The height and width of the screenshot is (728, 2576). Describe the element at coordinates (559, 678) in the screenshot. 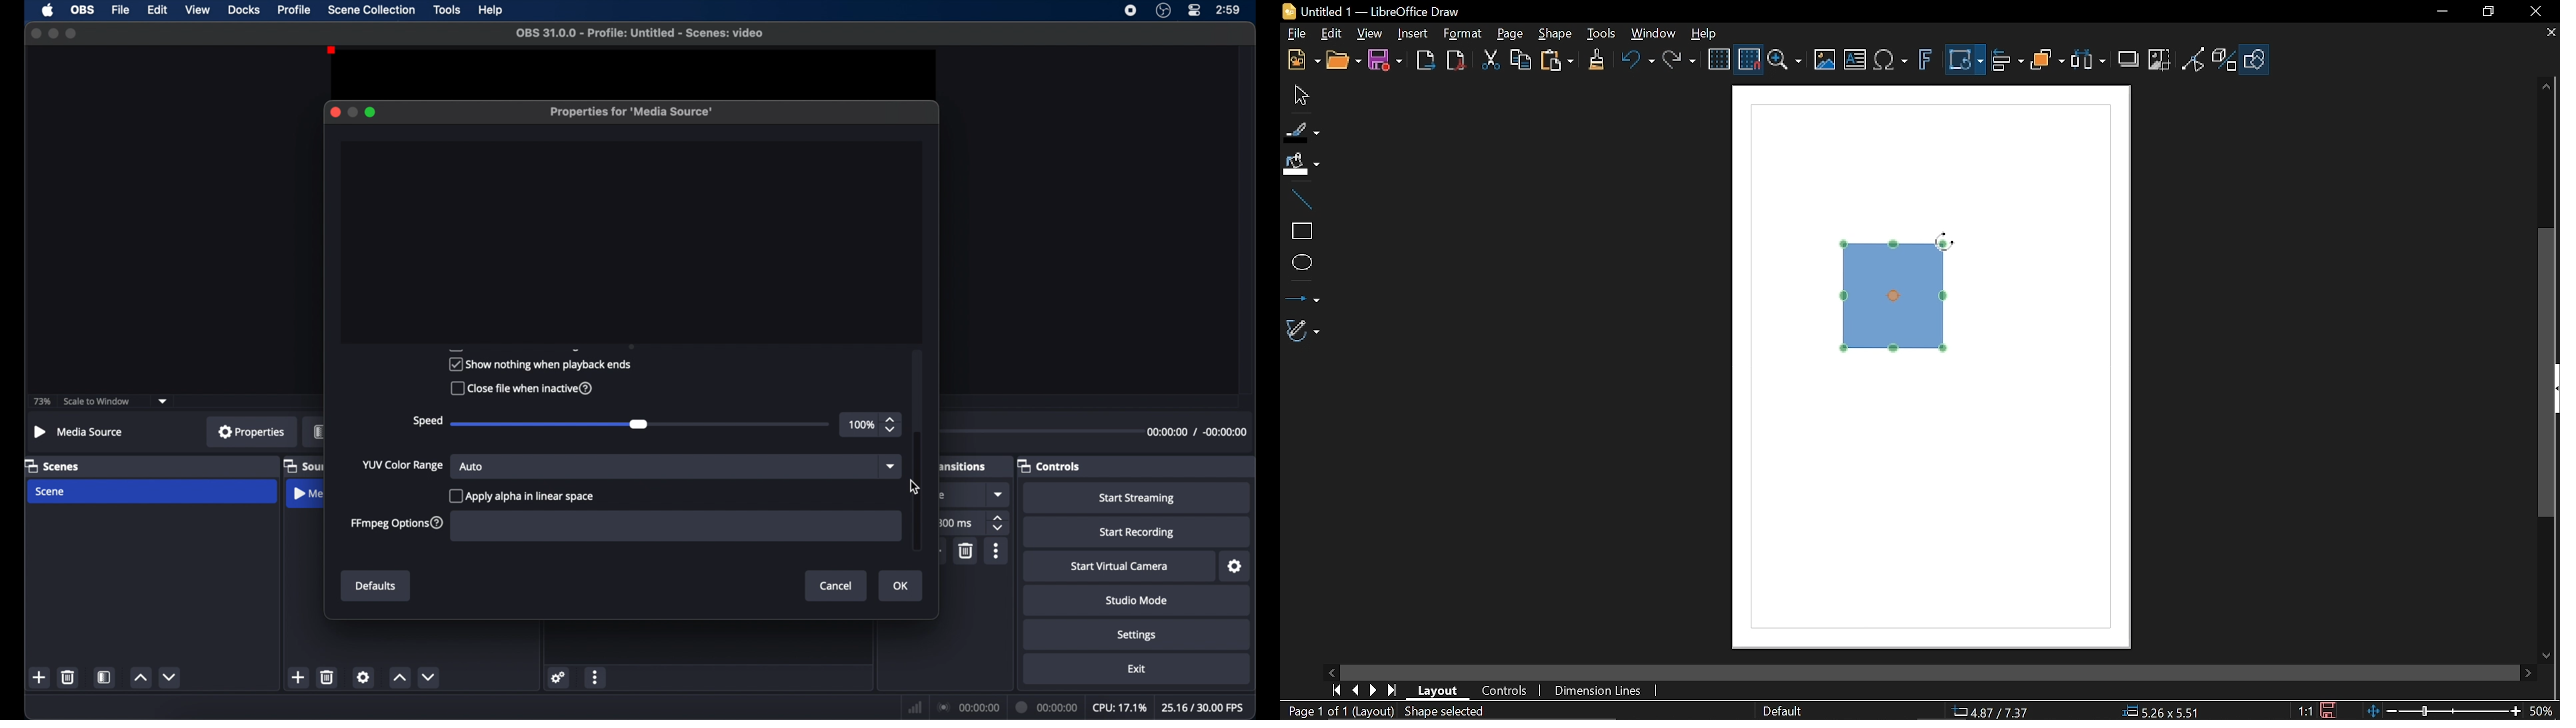

I see `settings` at that location.